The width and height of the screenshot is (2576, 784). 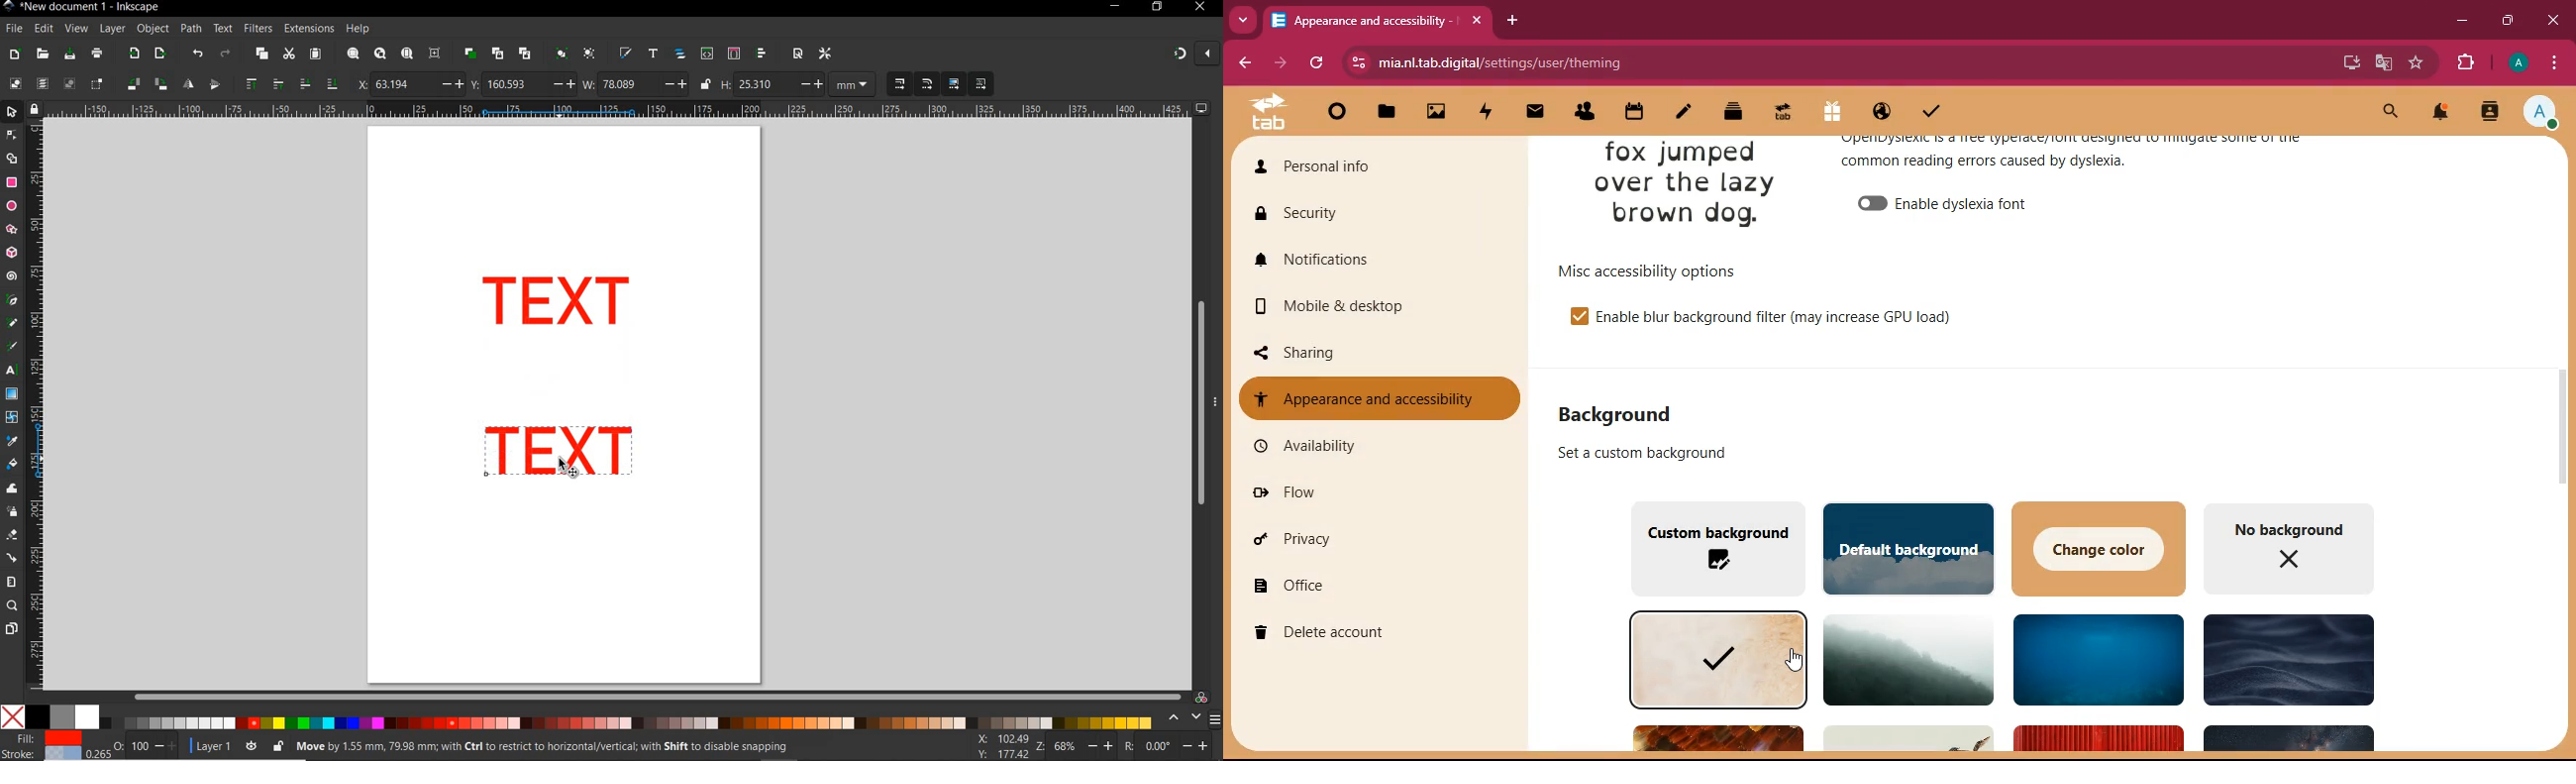 I want to click on pencil tool, so click(x=13, y=324).